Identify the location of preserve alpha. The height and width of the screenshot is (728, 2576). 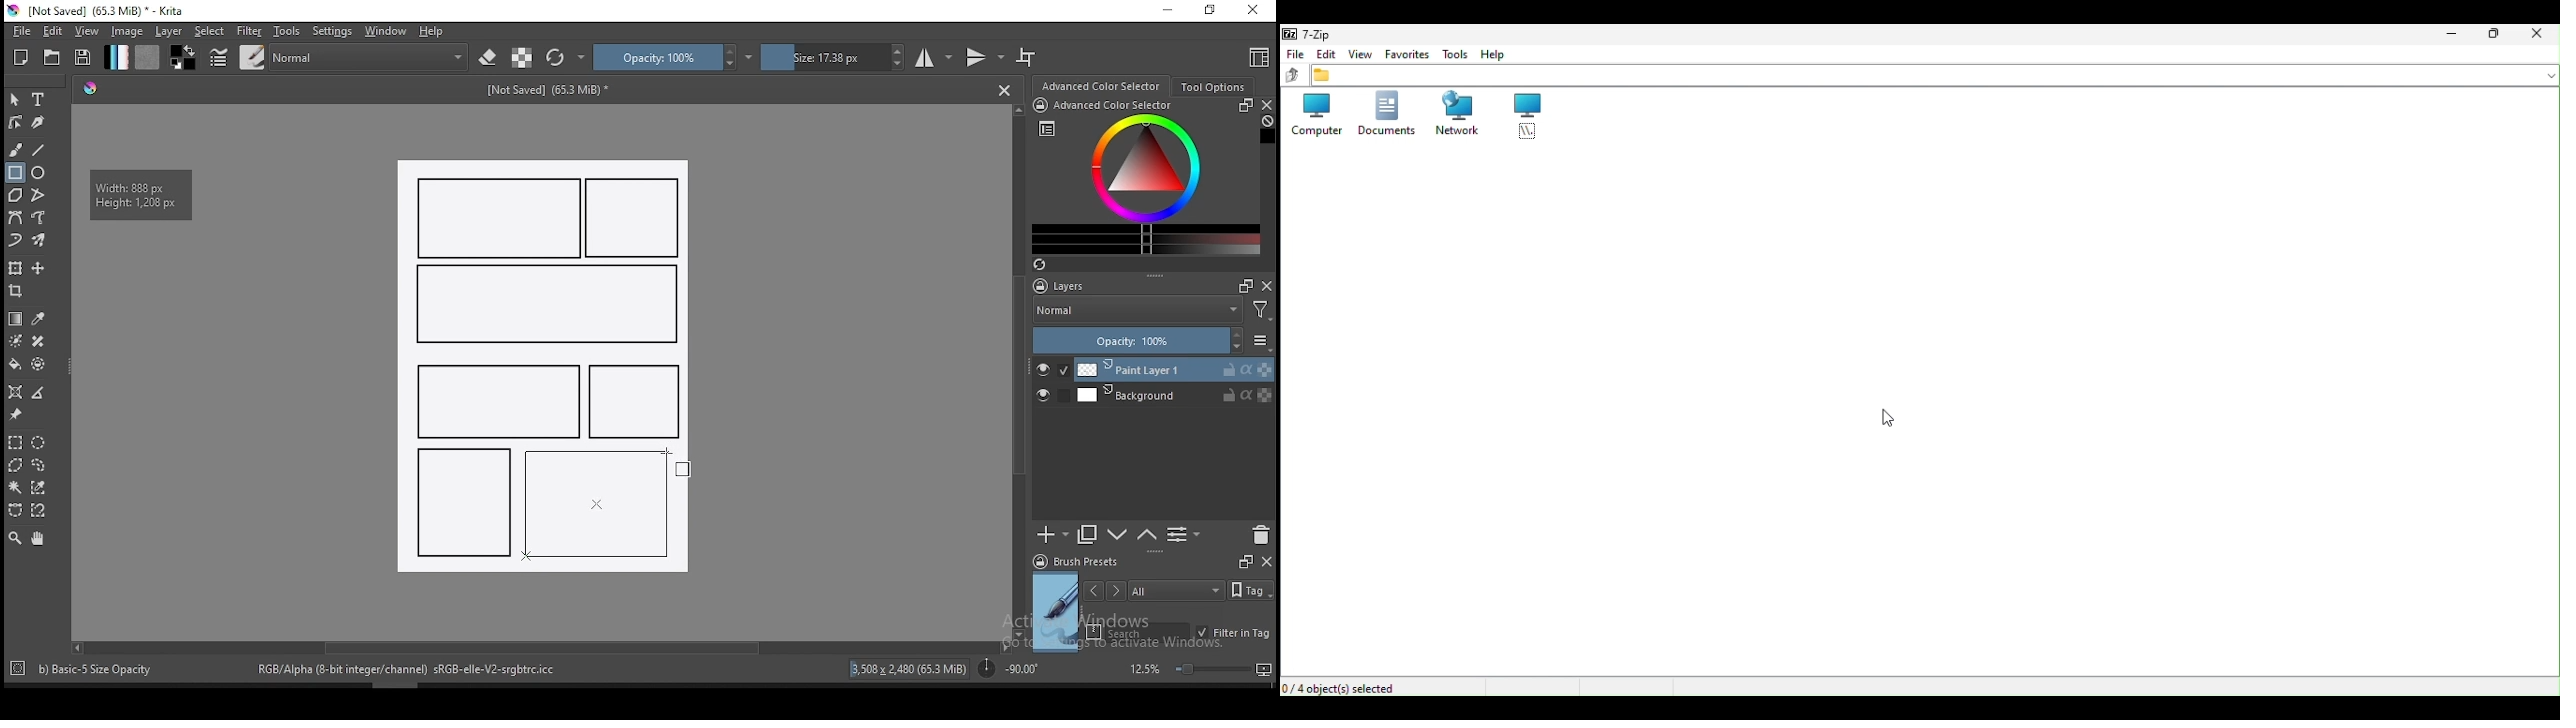
(522, 59).